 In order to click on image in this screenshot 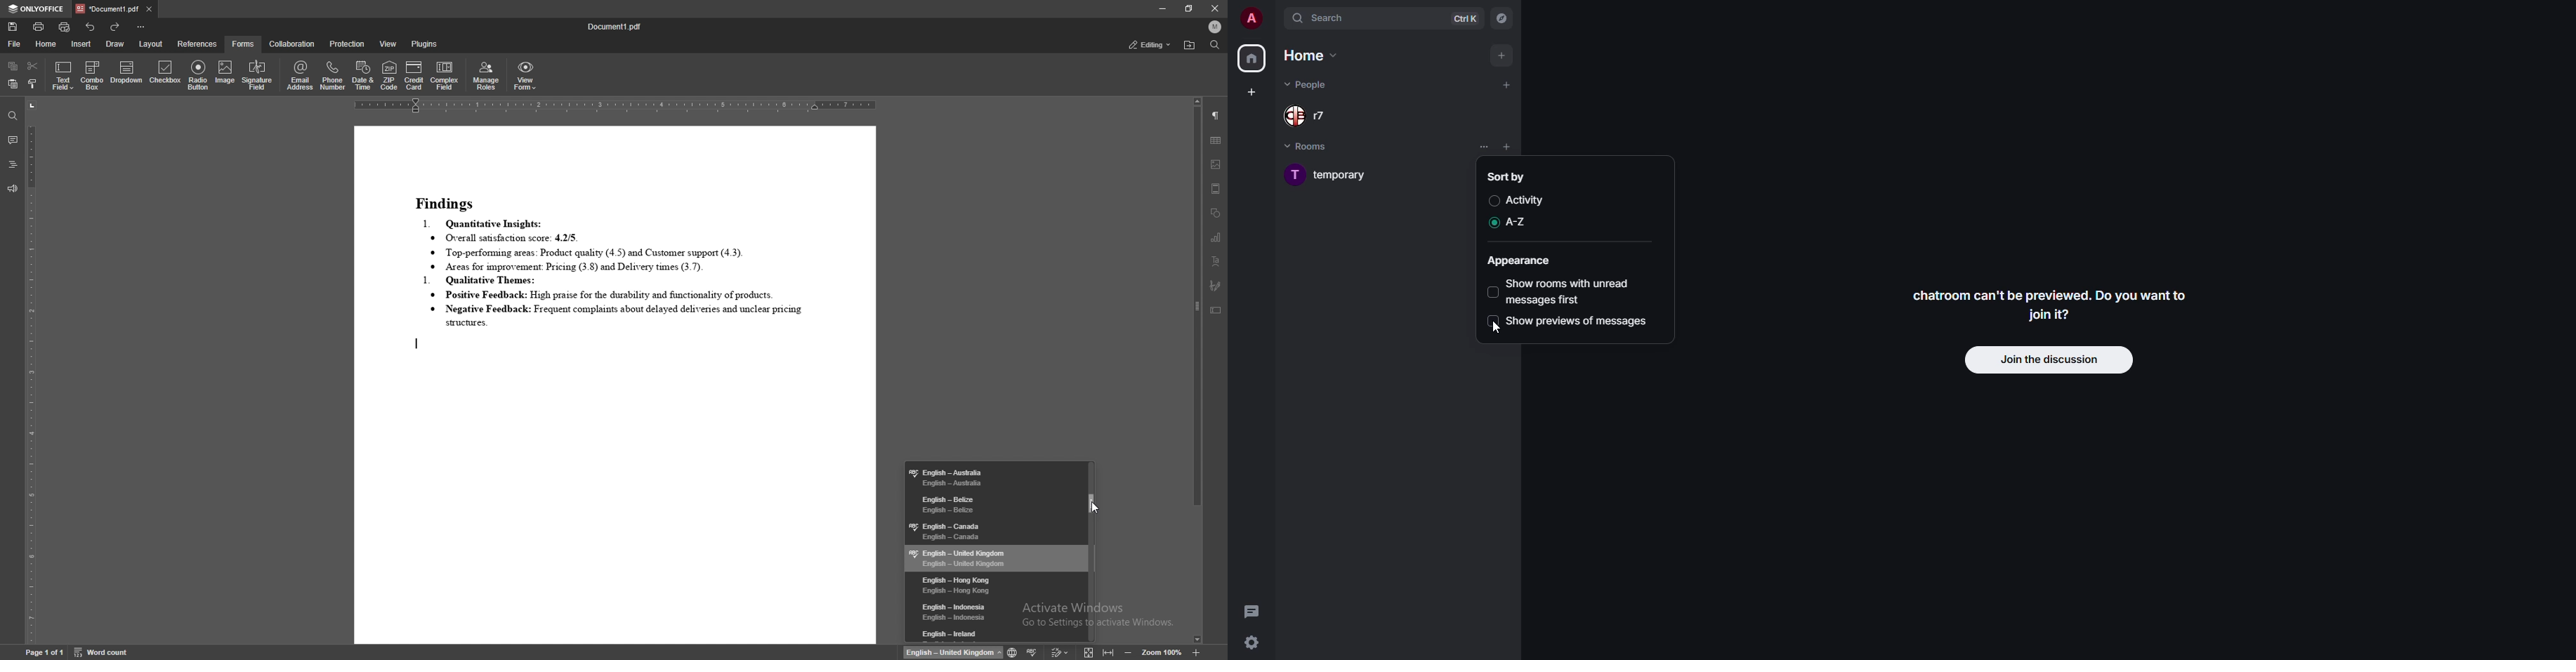, I will do `click(225, 76)`.